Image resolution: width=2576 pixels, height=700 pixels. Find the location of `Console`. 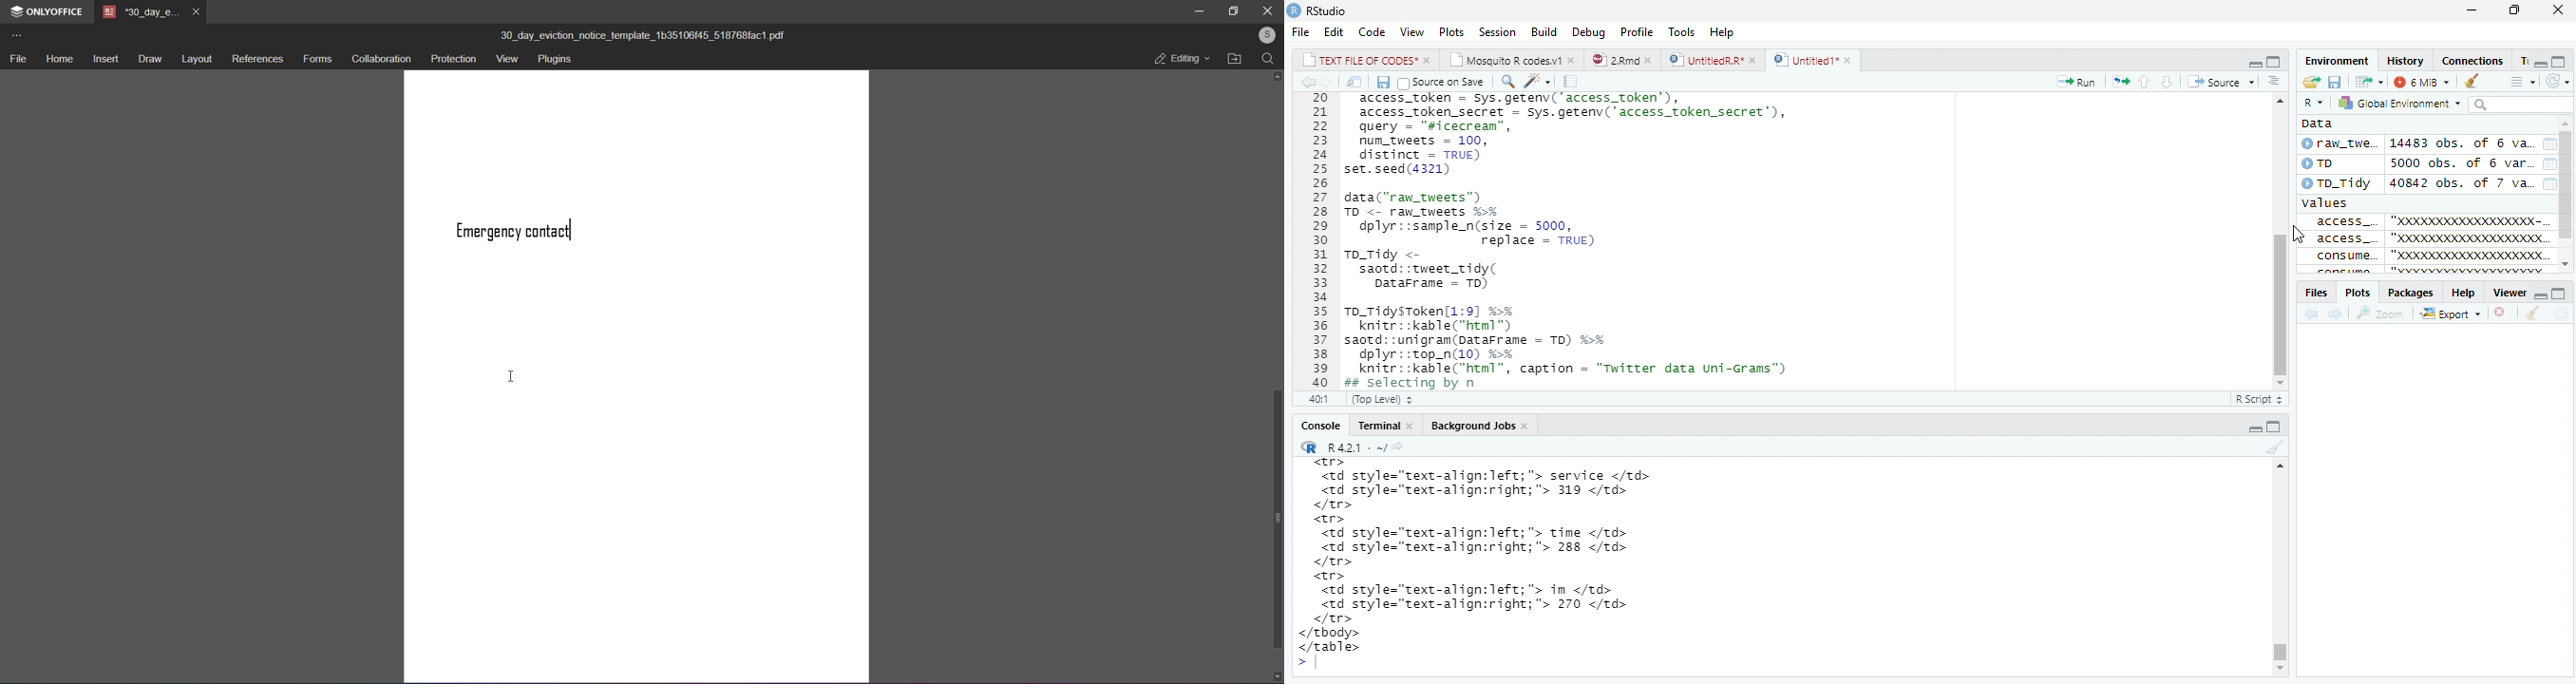

Console is located at coordinates (1315, 425).